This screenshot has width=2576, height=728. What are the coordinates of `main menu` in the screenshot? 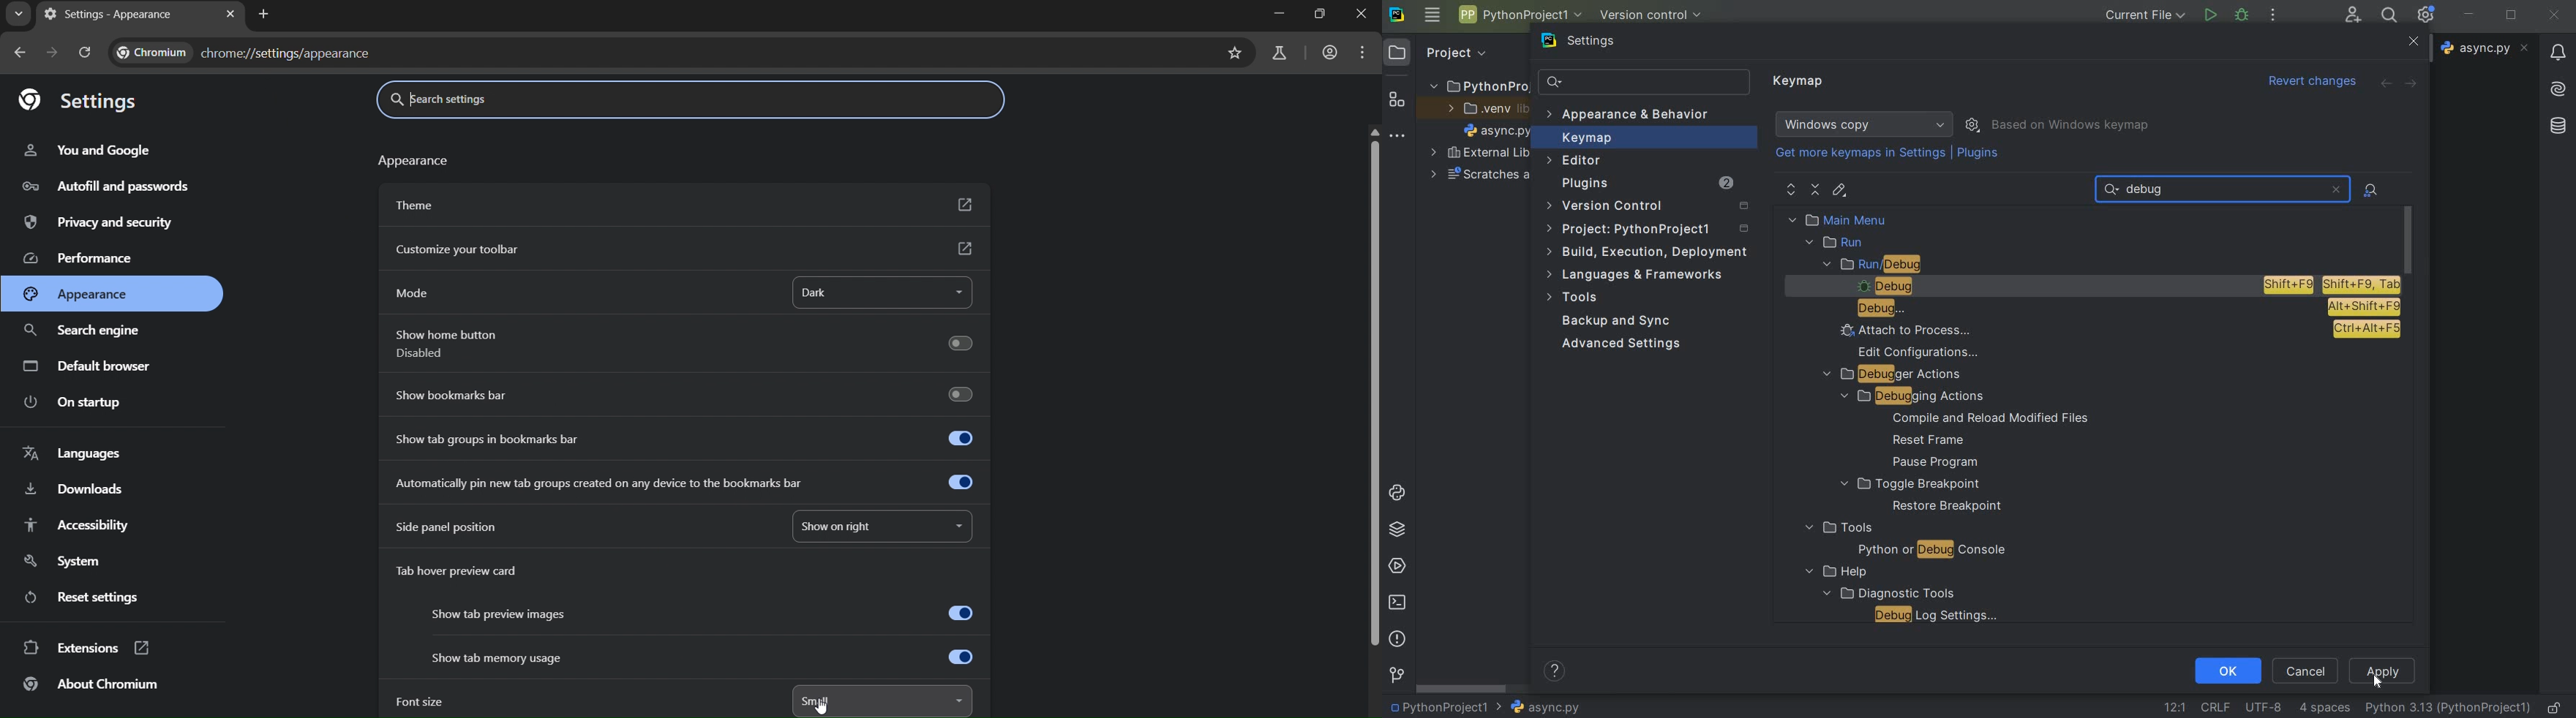 It's located at (1869, 219).